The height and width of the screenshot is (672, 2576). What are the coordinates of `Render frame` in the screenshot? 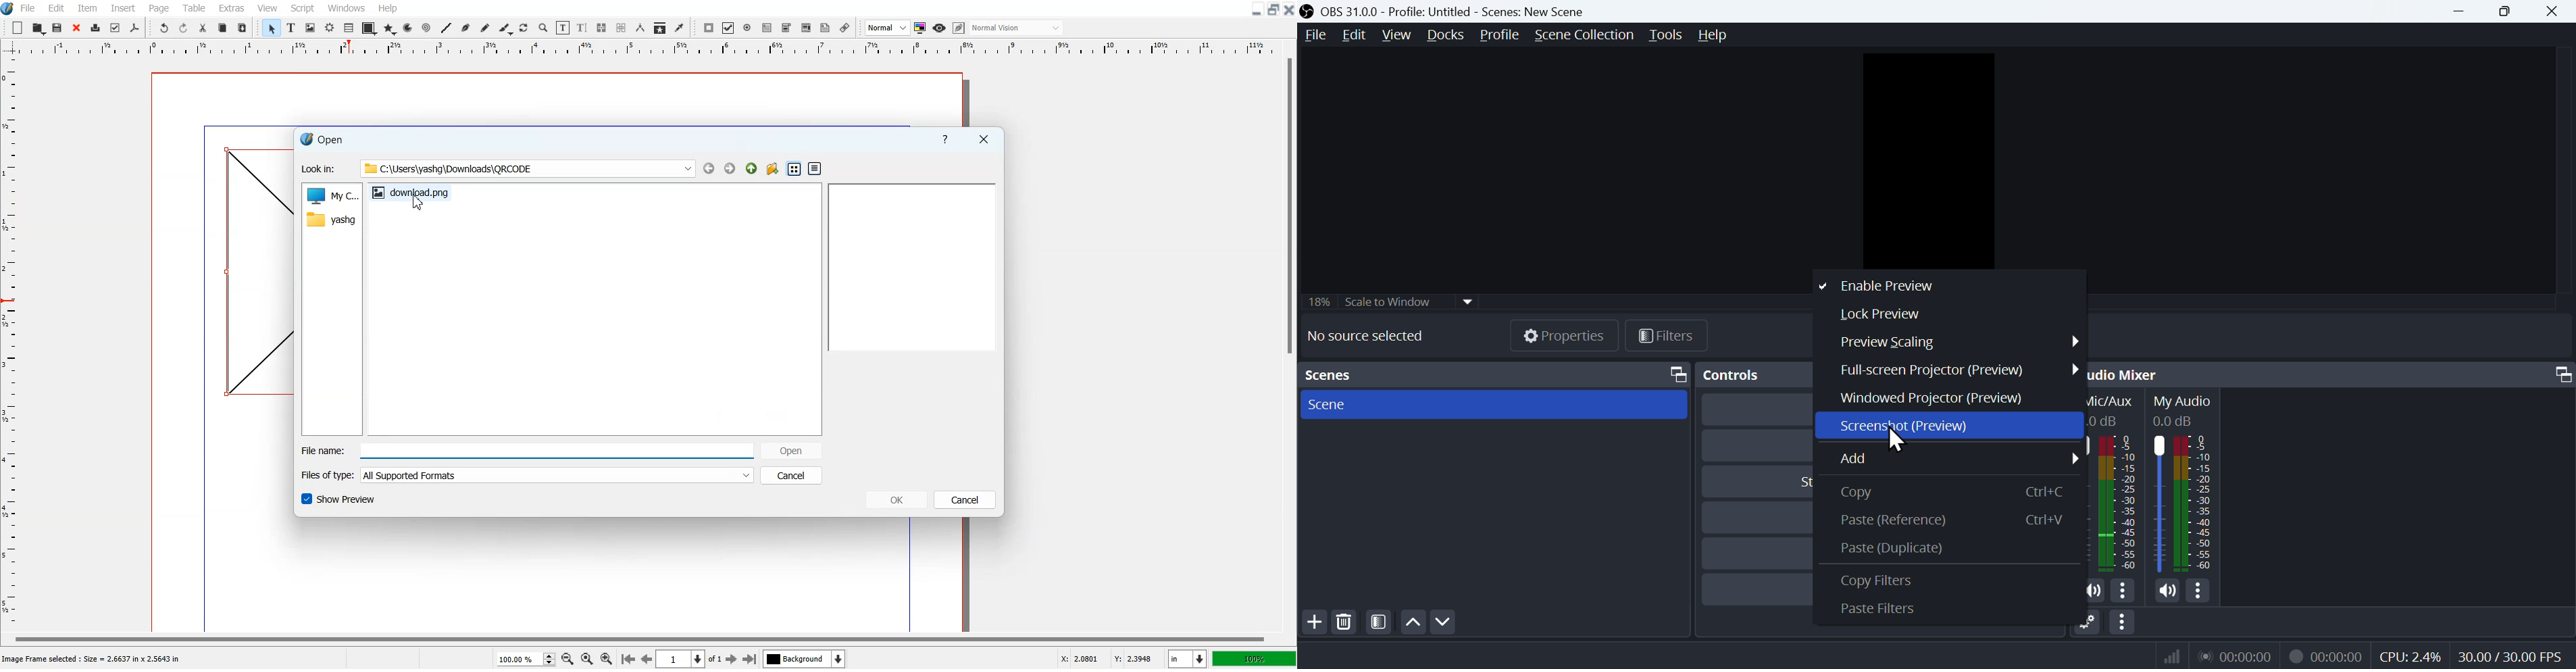 It's located at (330, 28).